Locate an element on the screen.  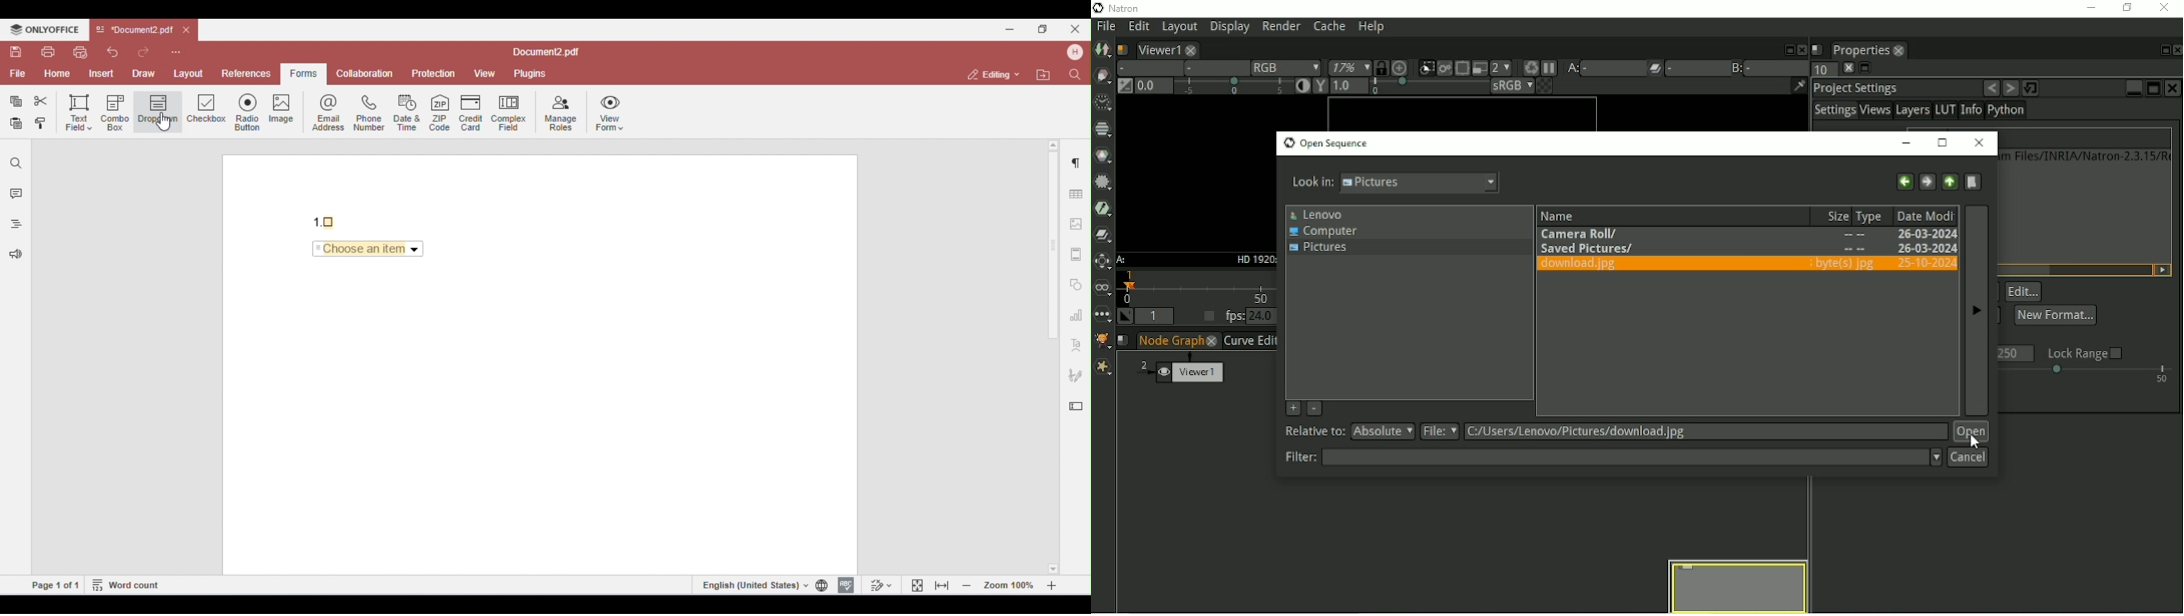
Close is located at coordinates (1980, 143).